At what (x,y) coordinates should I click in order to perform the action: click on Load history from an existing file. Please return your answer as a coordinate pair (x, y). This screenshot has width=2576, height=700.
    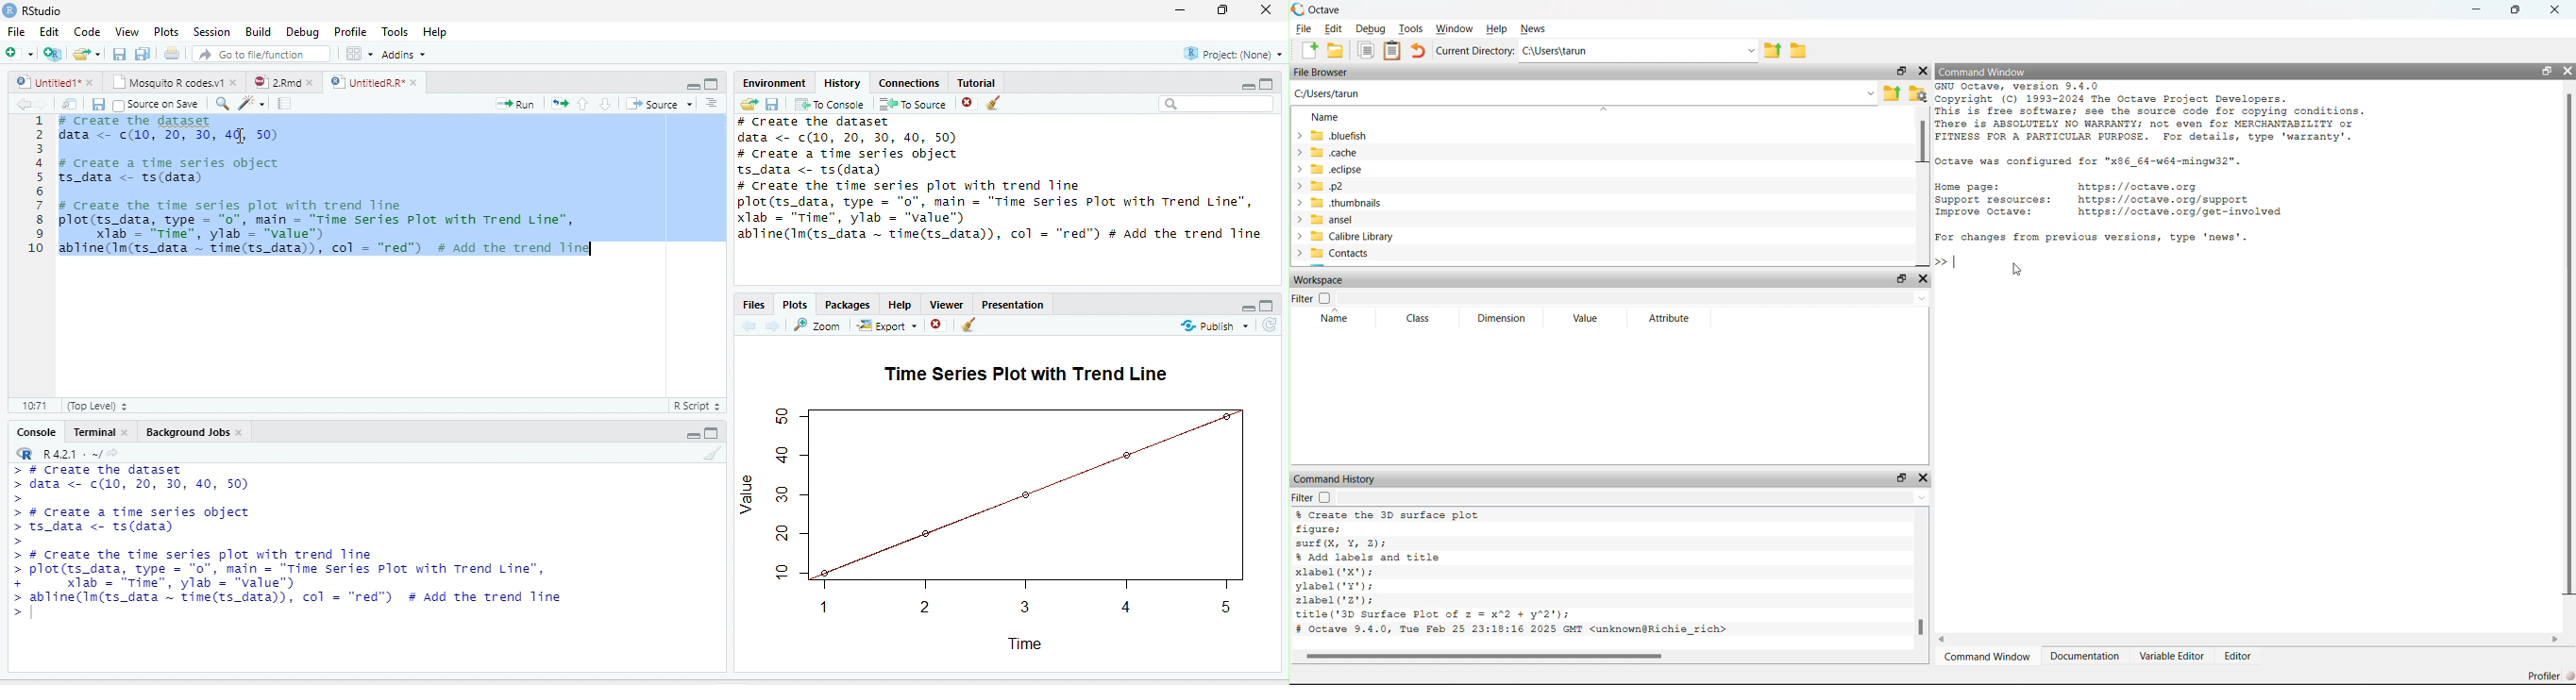
    Looking at the image, I should click on (749, 104).